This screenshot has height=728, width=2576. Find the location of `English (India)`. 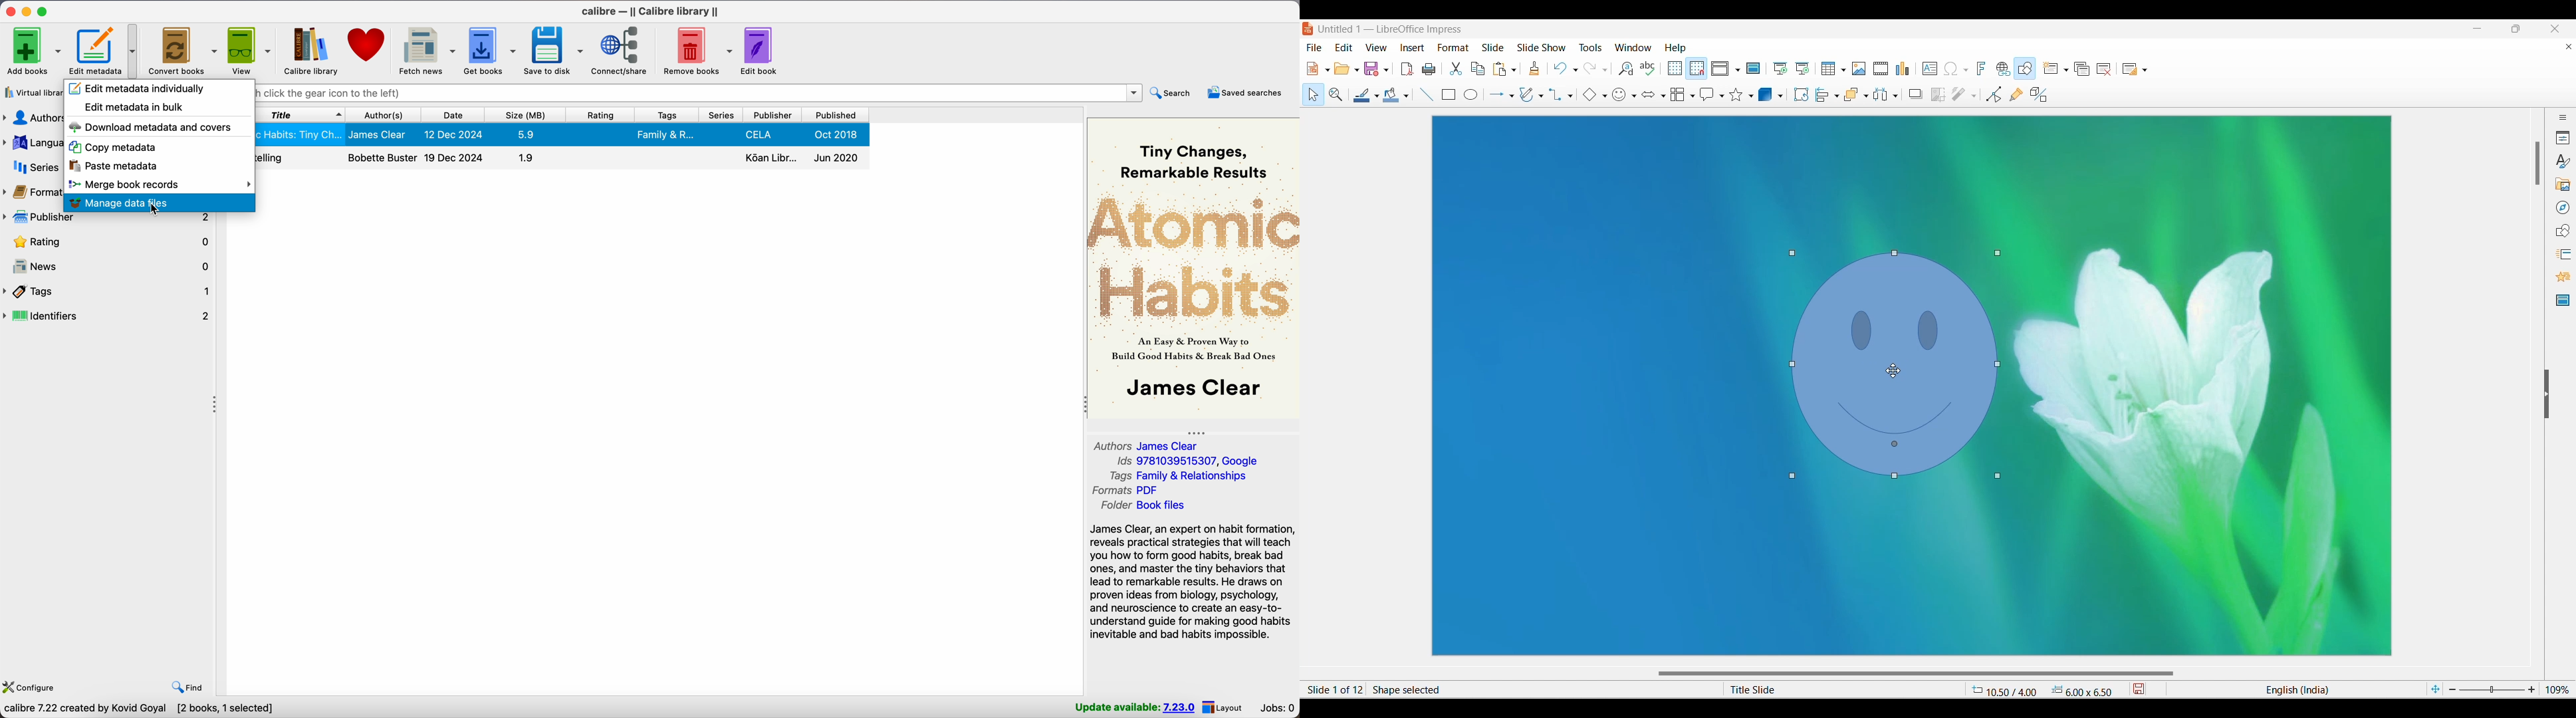

English (India) is located at coordinates (2296, 689).